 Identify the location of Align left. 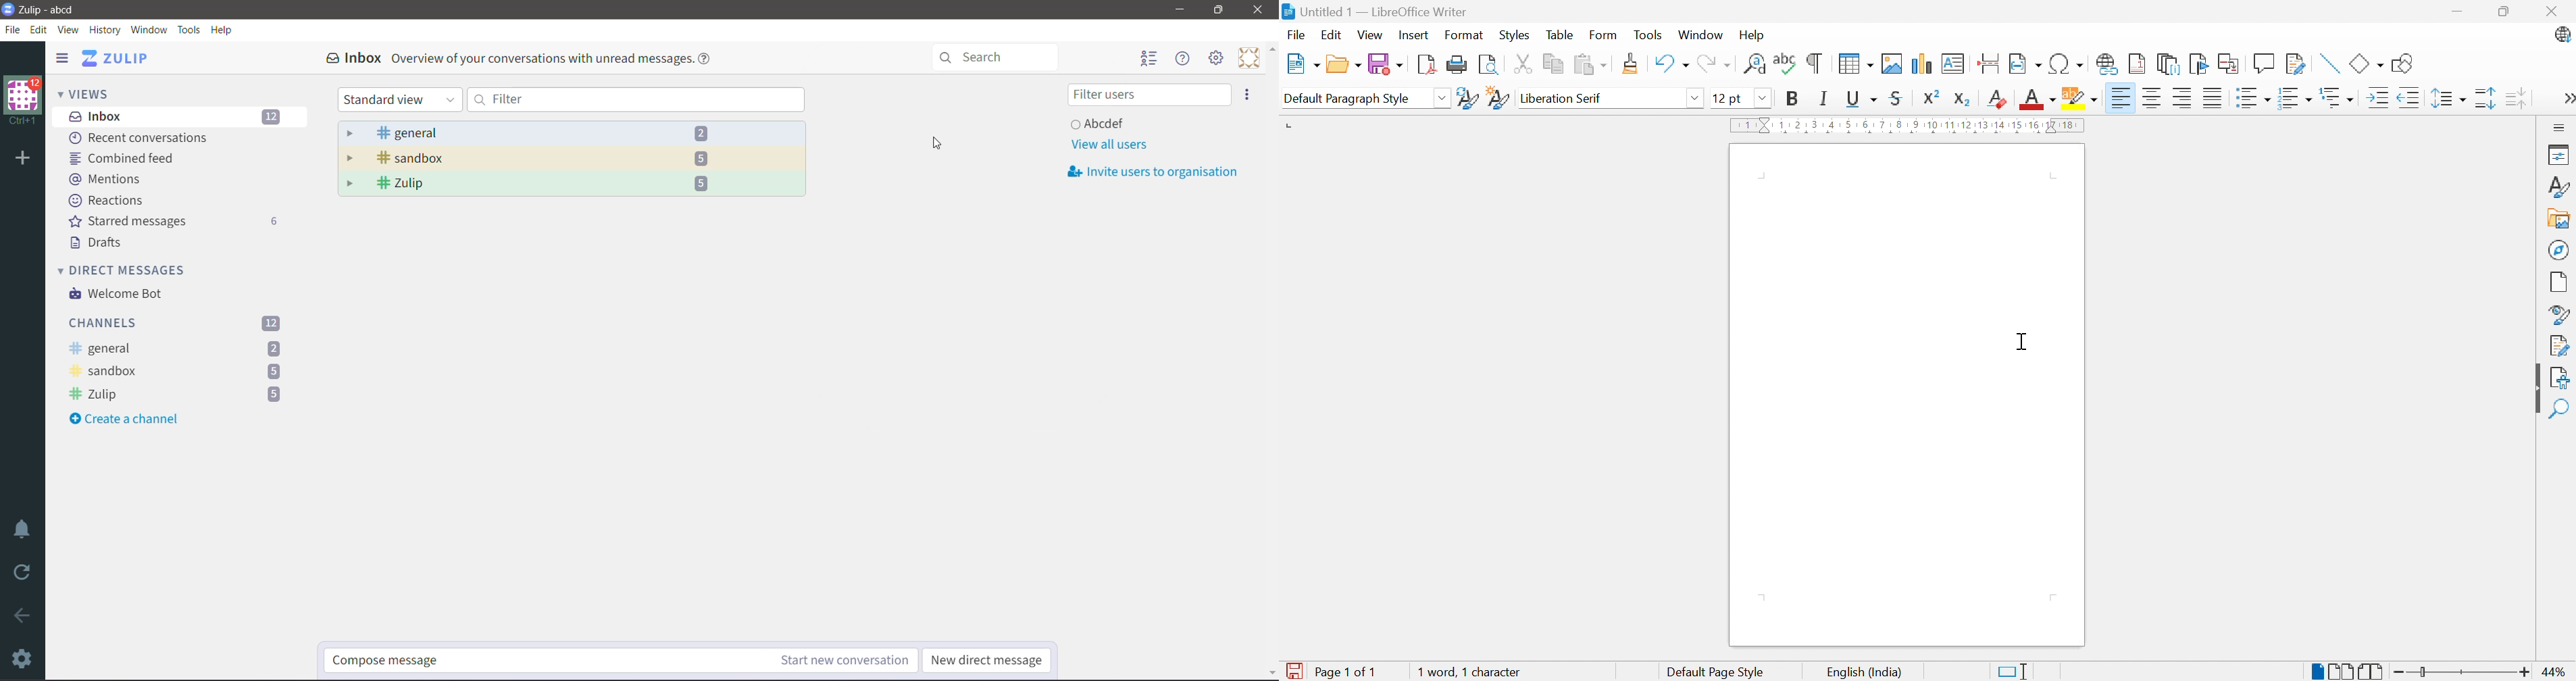
(2183, 98).